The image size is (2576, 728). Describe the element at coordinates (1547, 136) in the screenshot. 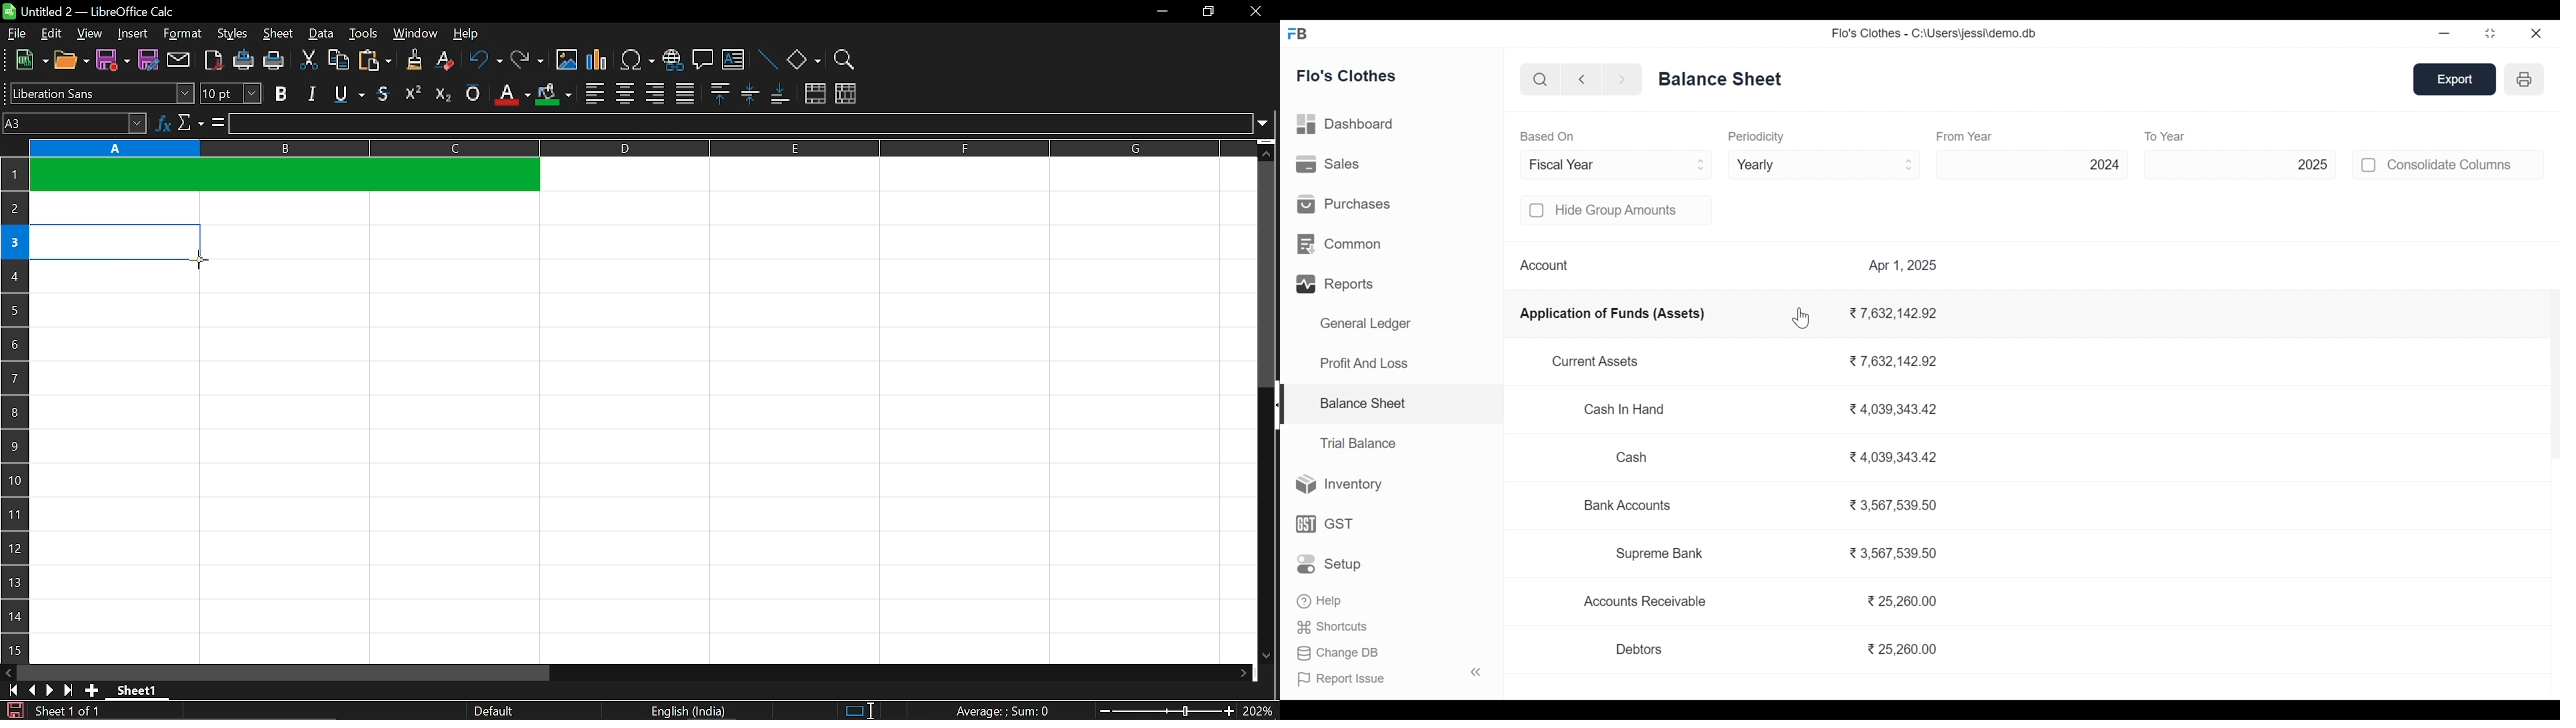

I see `Based On` at that location.